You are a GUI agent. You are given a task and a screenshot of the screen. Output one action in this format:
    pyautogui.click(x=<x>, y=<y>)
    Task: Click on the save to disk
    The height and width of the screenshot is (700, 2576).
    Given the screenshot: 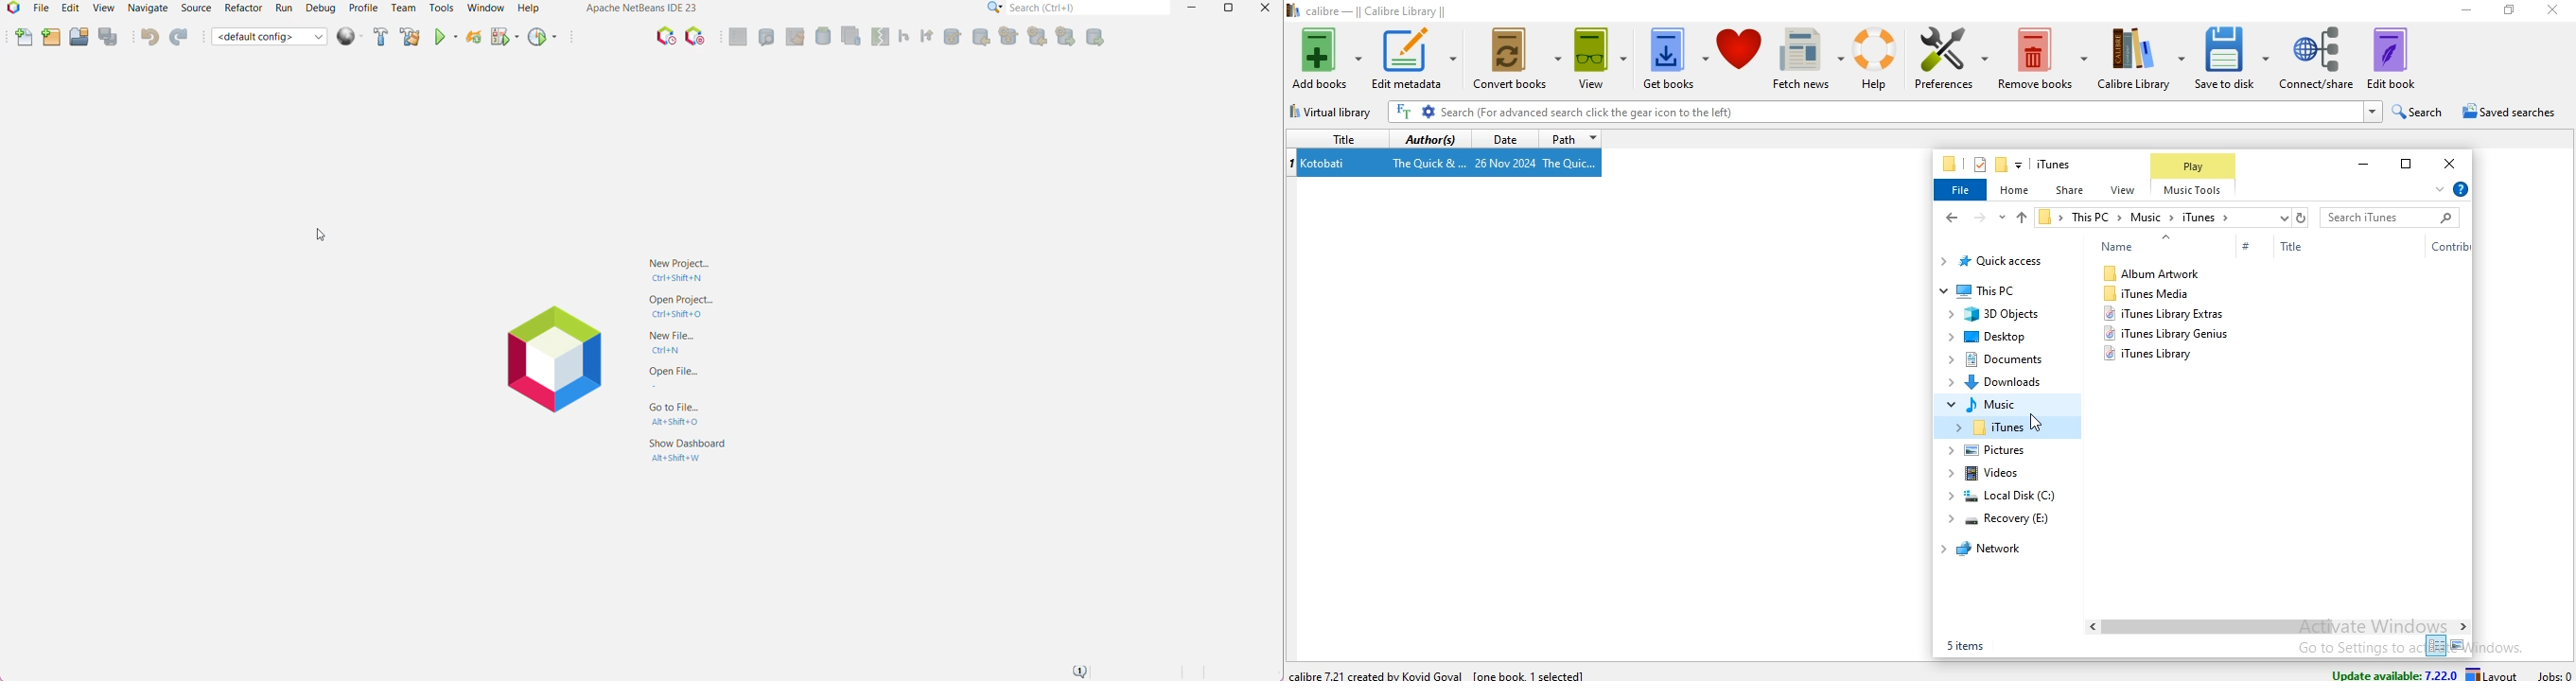 What is the action you would take?
    pyautogui.click(x=2233, y=57)
    